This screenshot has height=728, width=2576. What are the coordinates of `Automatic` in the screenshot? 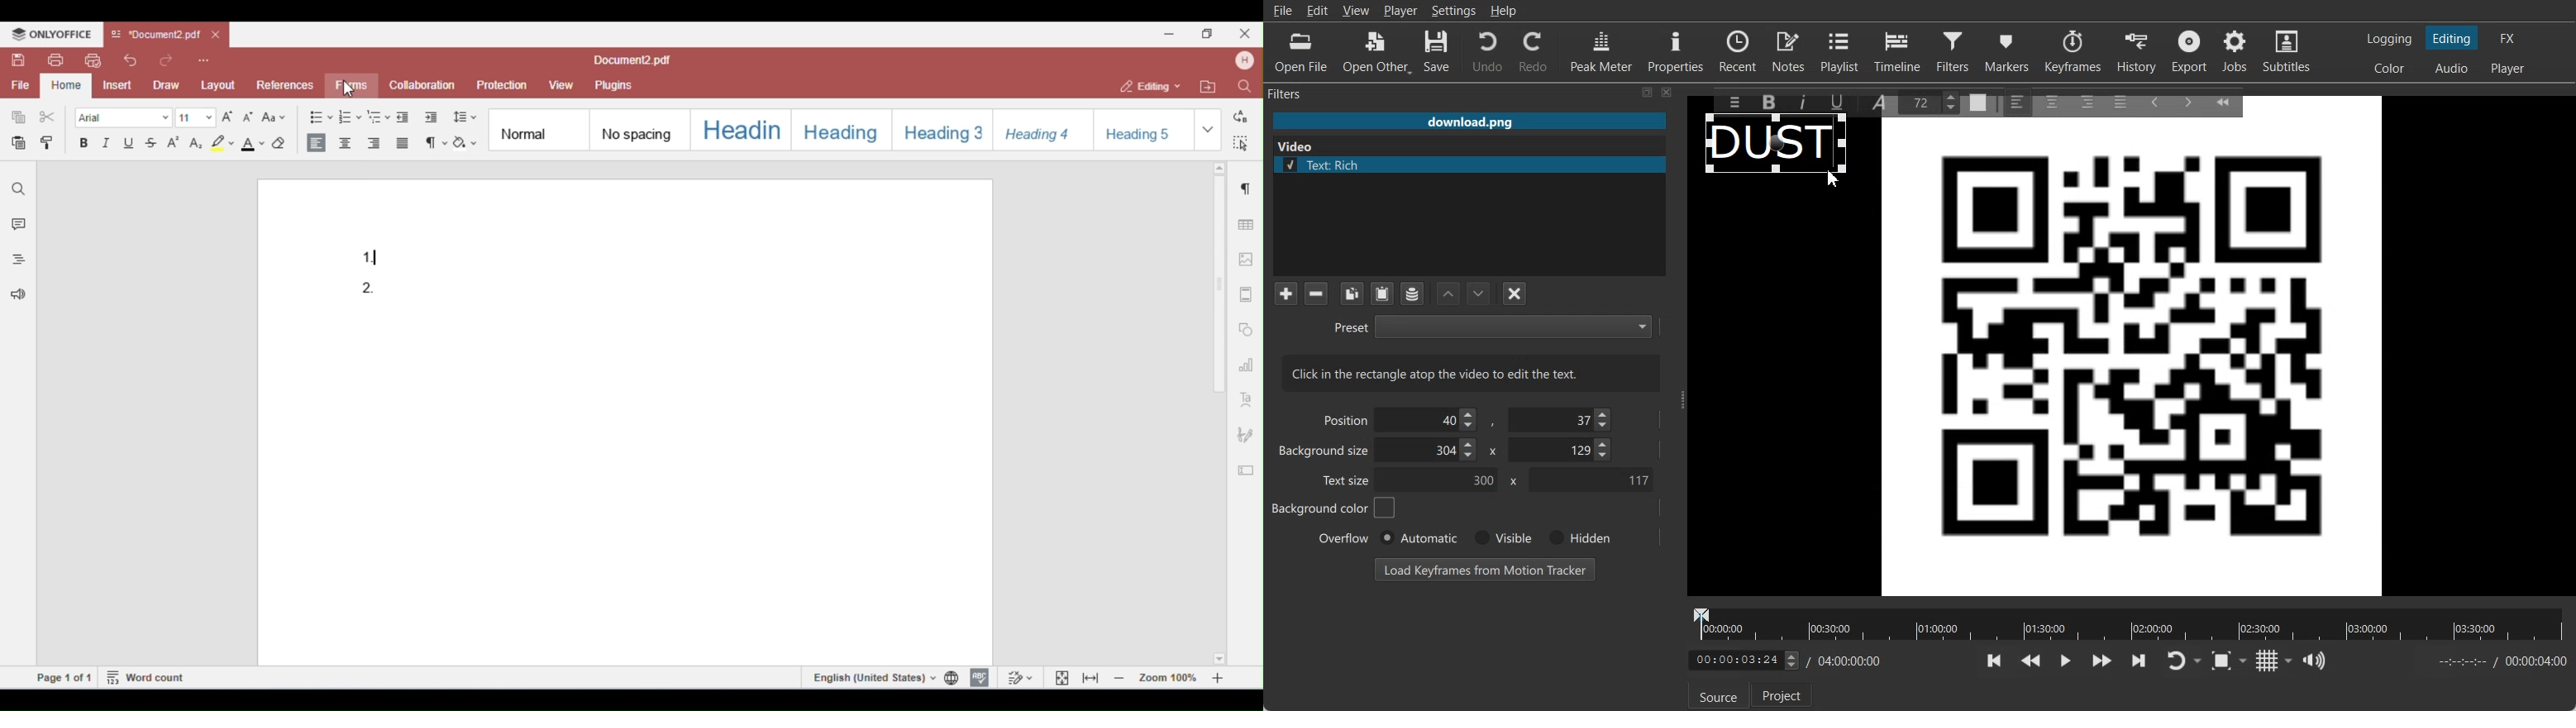 It's located at (1418, 537).